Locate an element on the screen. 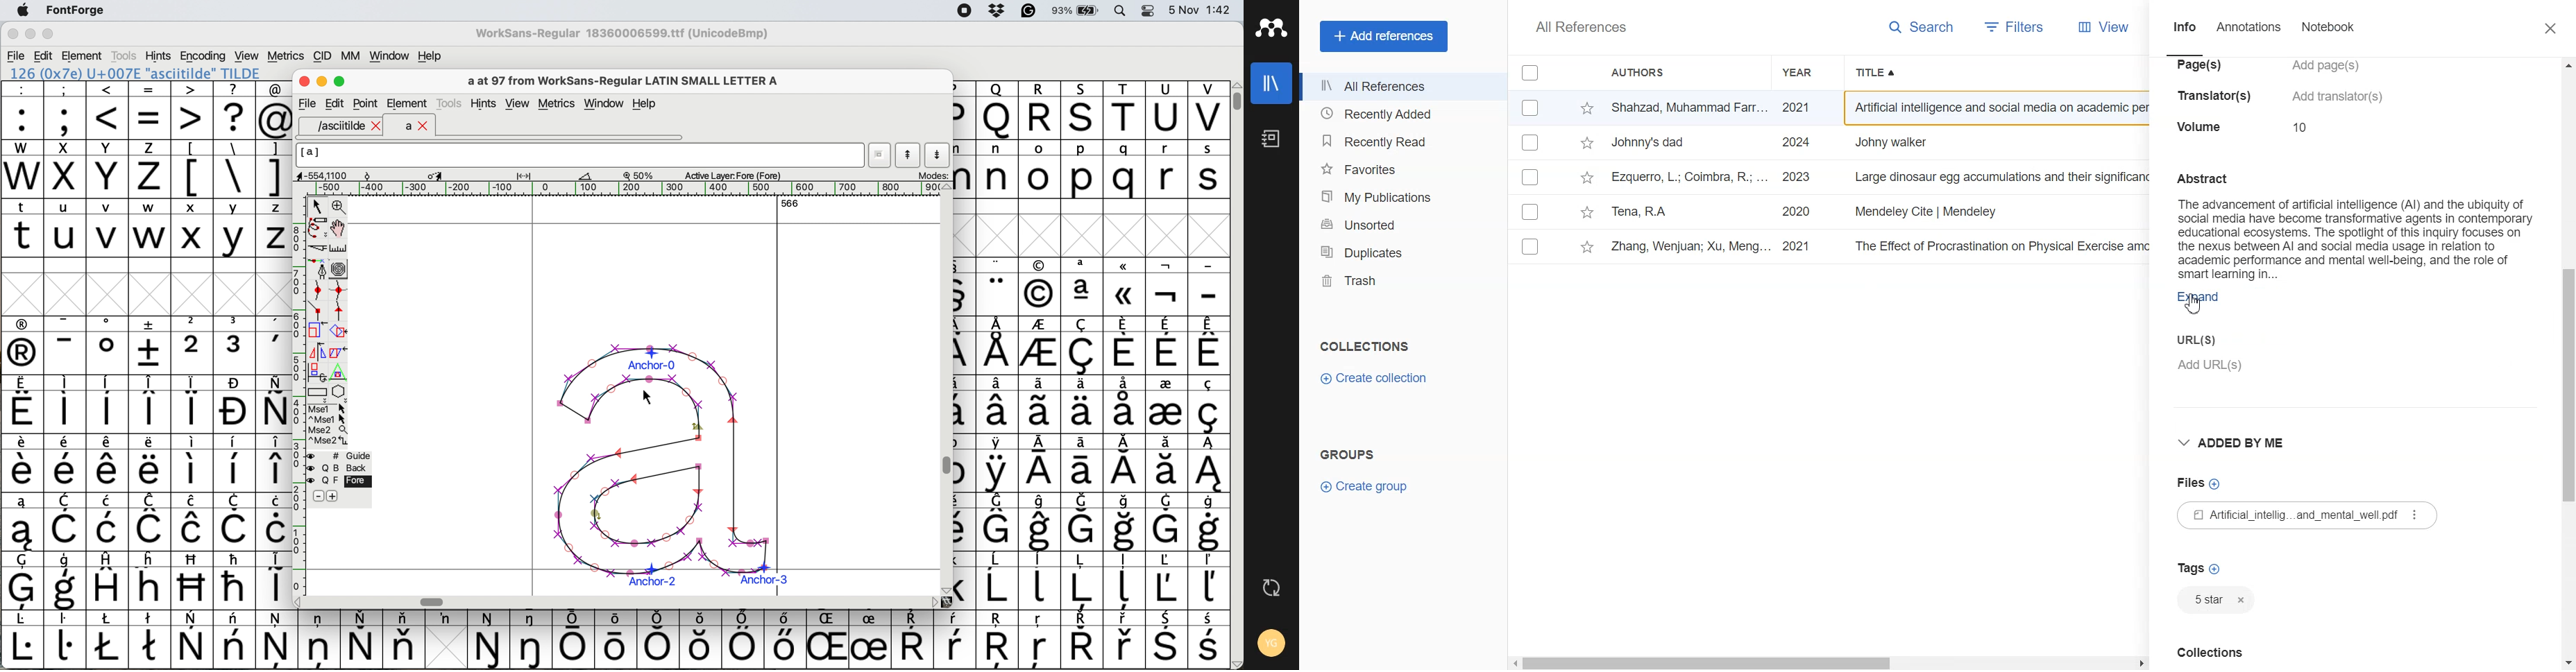 The width and height of the screenshot is (2576, 672). symbol is located at coordinates (23, 405).